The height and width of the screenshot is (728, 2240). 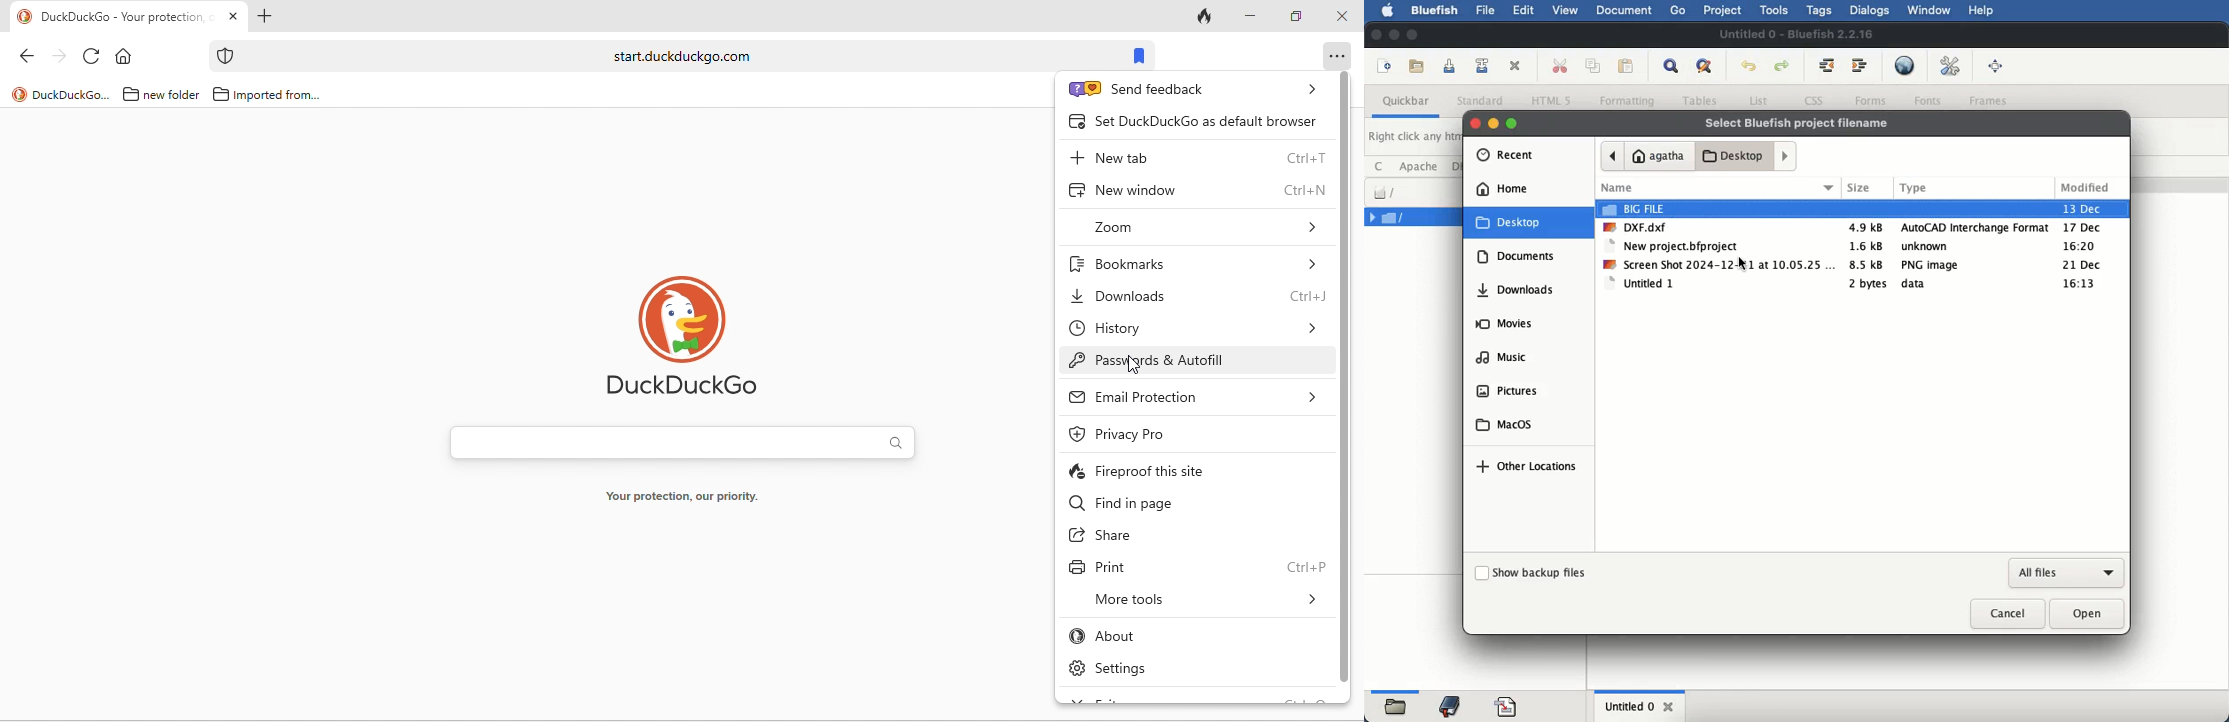 What do you see at coordinates (1905, 65) in the screenshot?
I see `preview in browser` at bounding box center [1905, 65].